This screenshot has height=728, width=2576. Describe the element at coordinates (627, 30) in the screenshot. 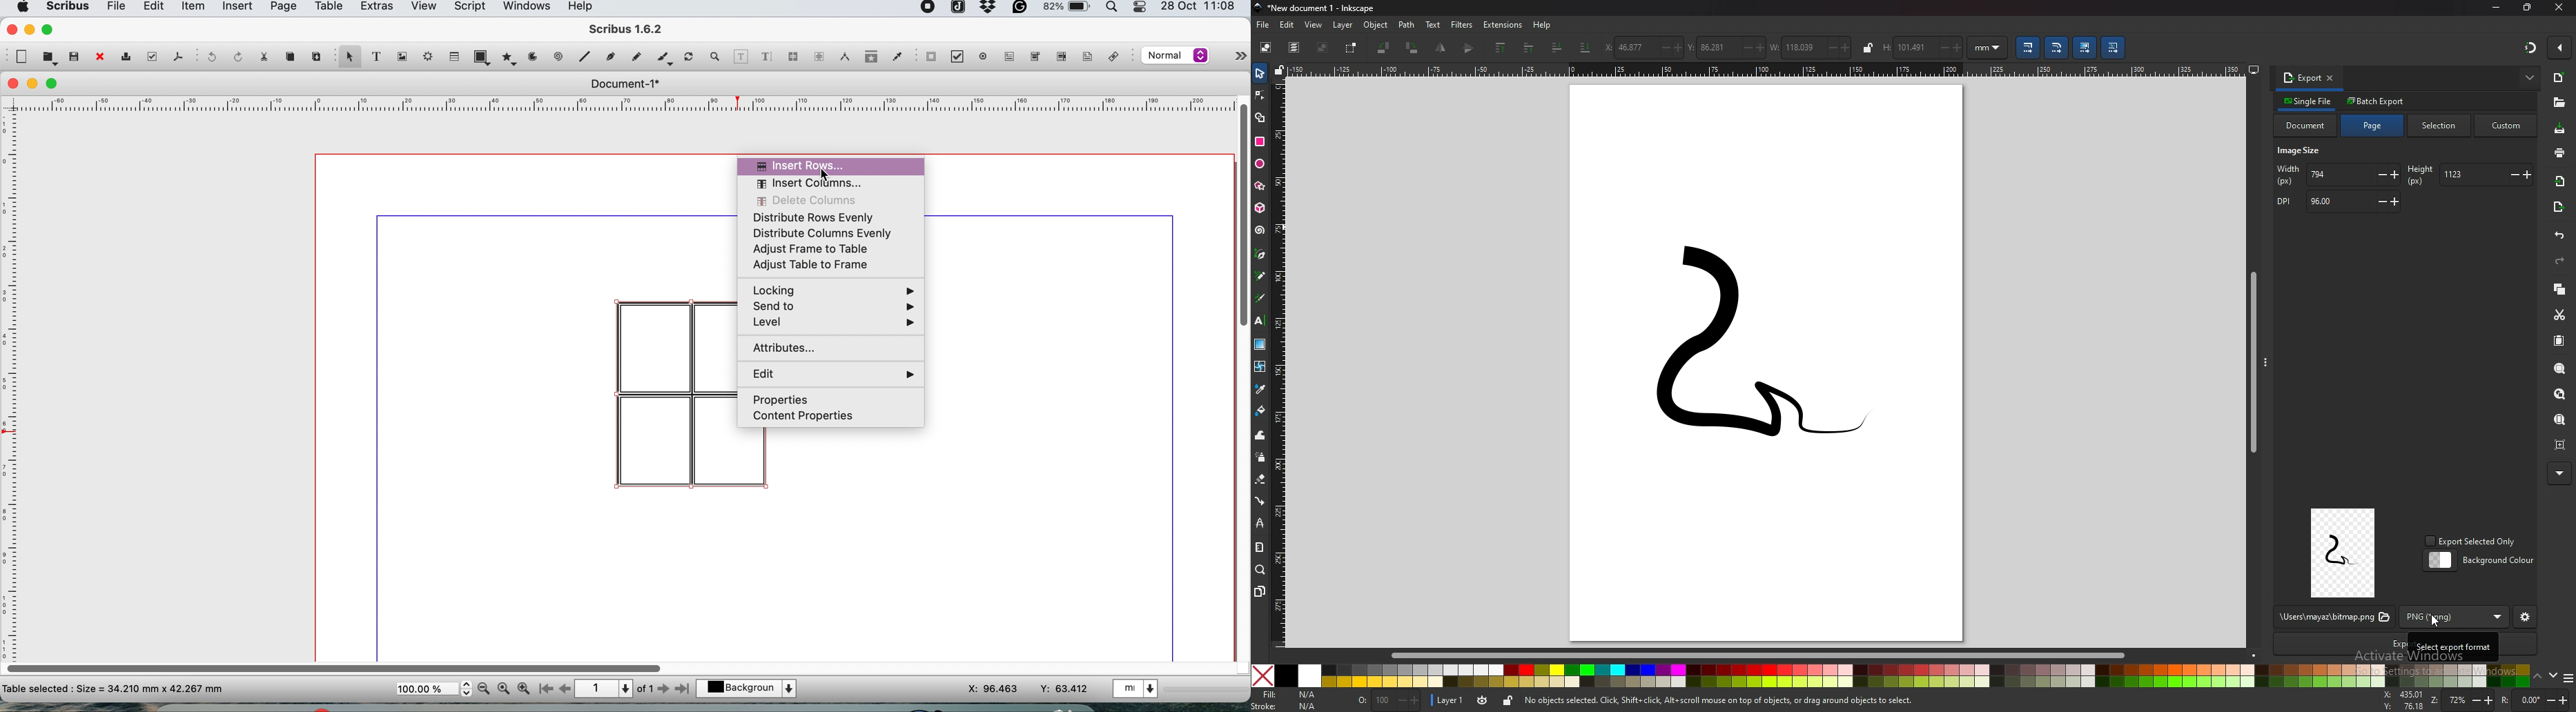

I see `scribus` at that location.